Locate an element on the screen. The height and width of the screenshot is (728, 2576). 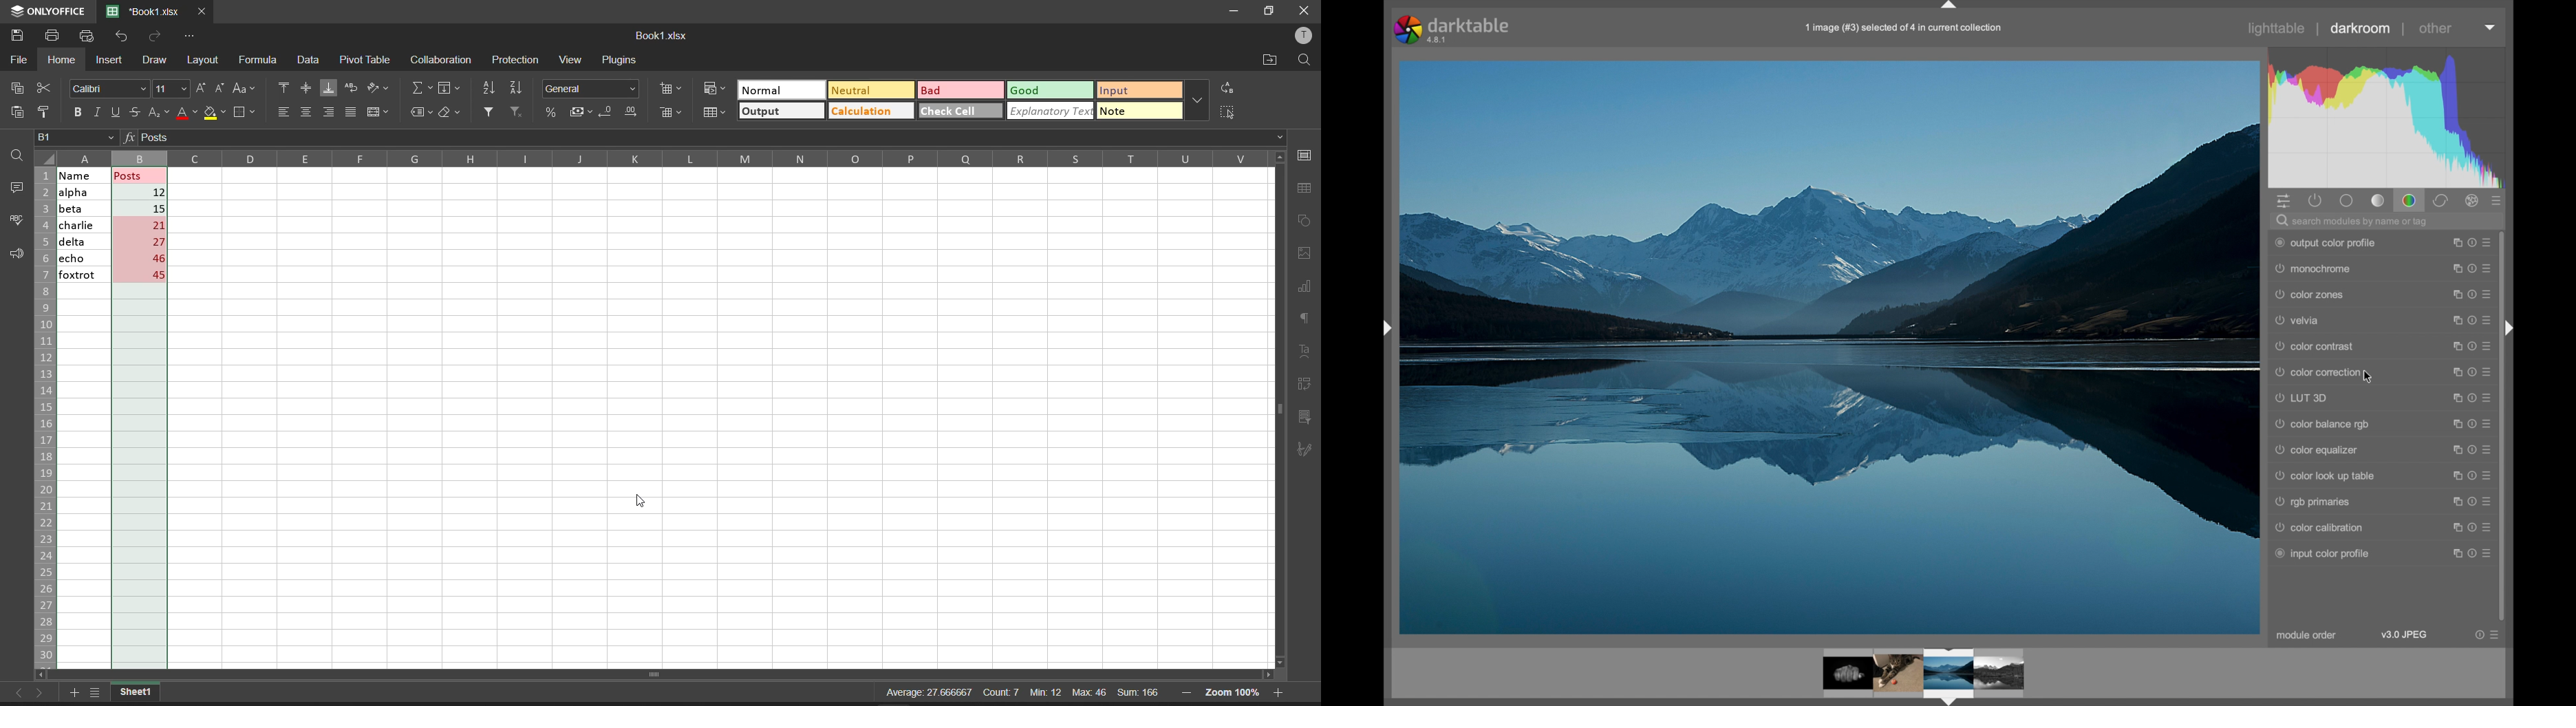
draw is located at coordinates (155, 59).